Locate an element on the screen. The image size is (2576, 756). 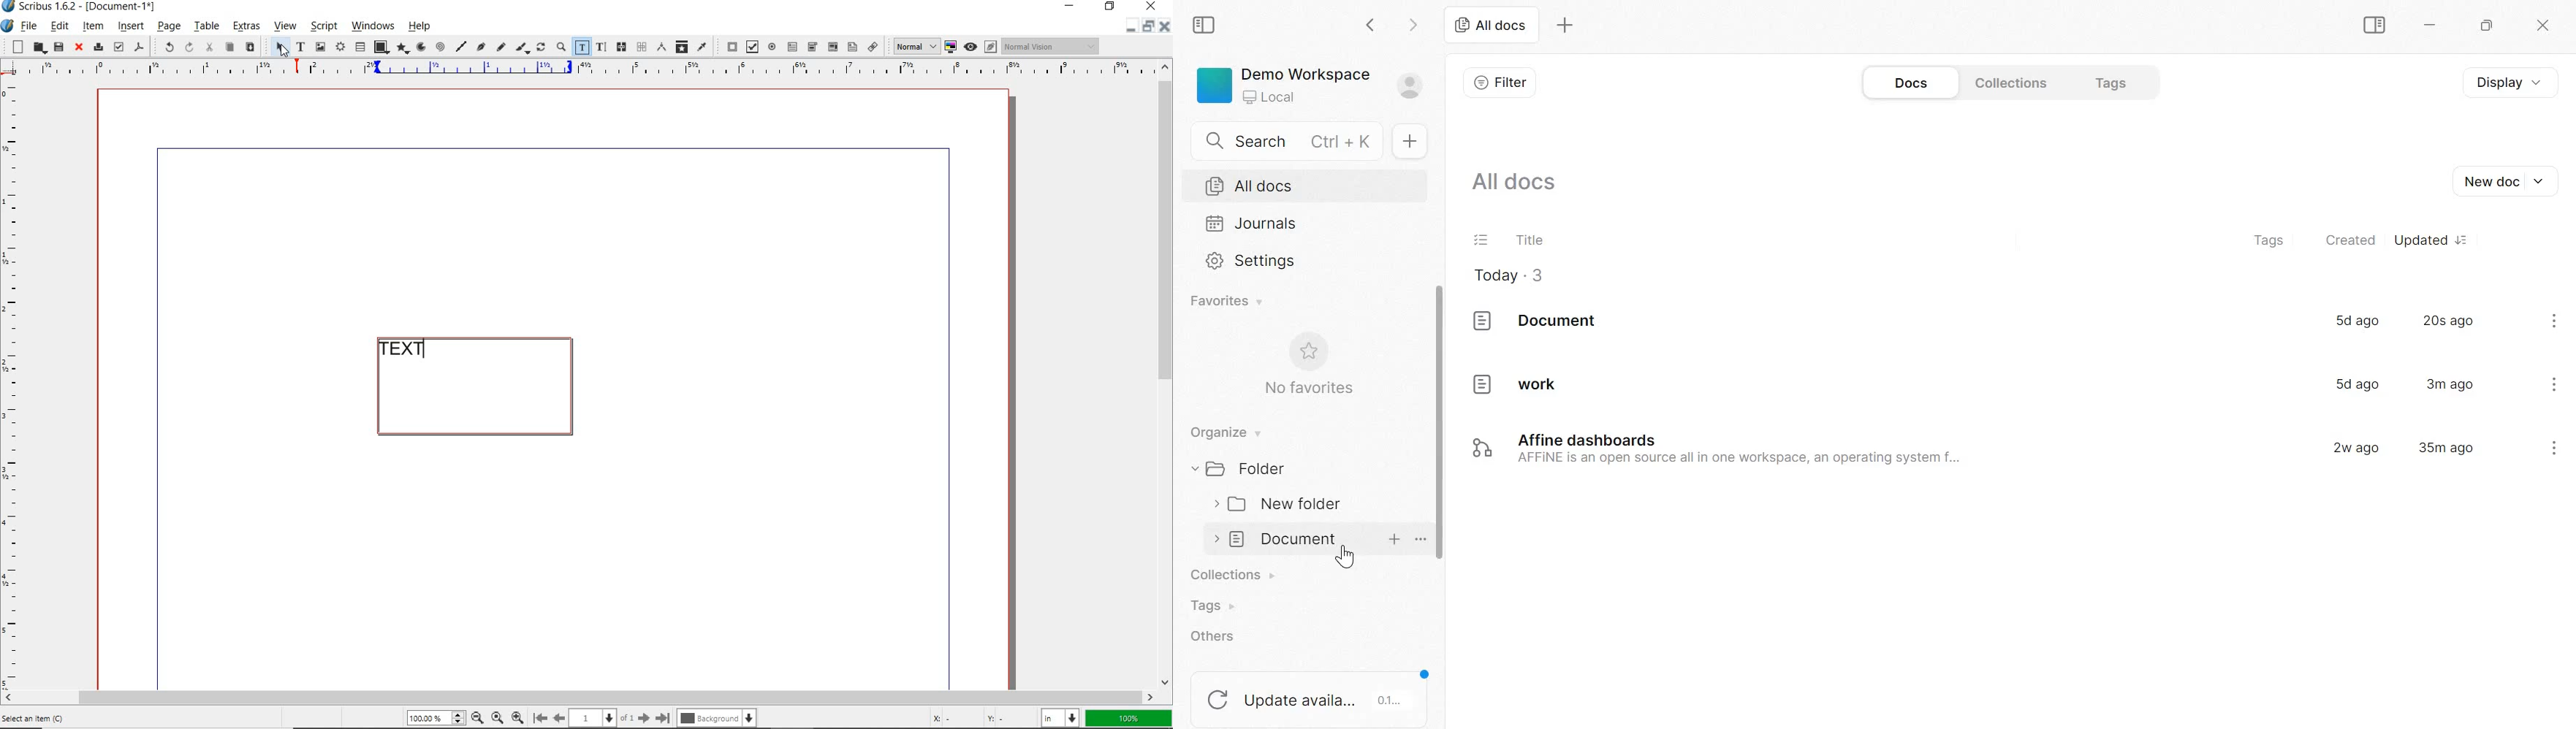
TEXT is located at coordinates (409, 349).